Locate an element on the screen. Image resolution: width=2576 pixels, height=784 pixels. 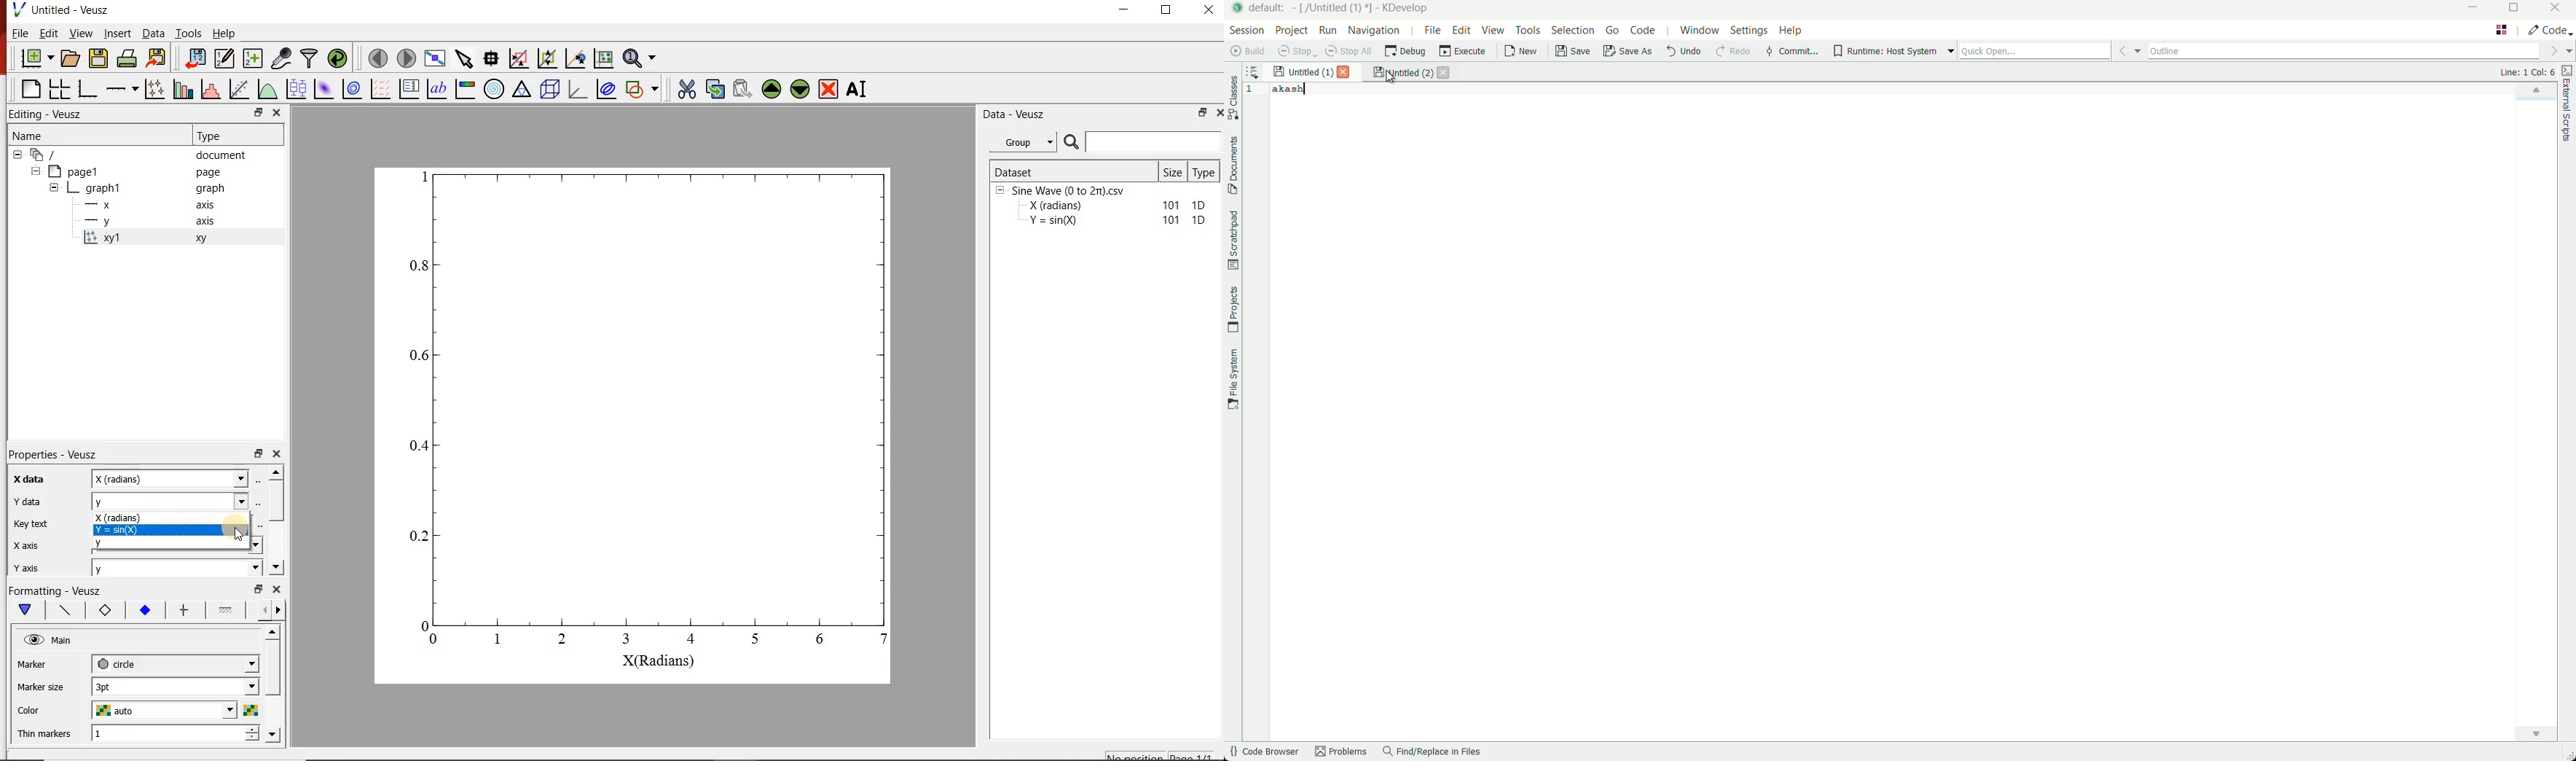
Down is located at coordinates (274, 734).